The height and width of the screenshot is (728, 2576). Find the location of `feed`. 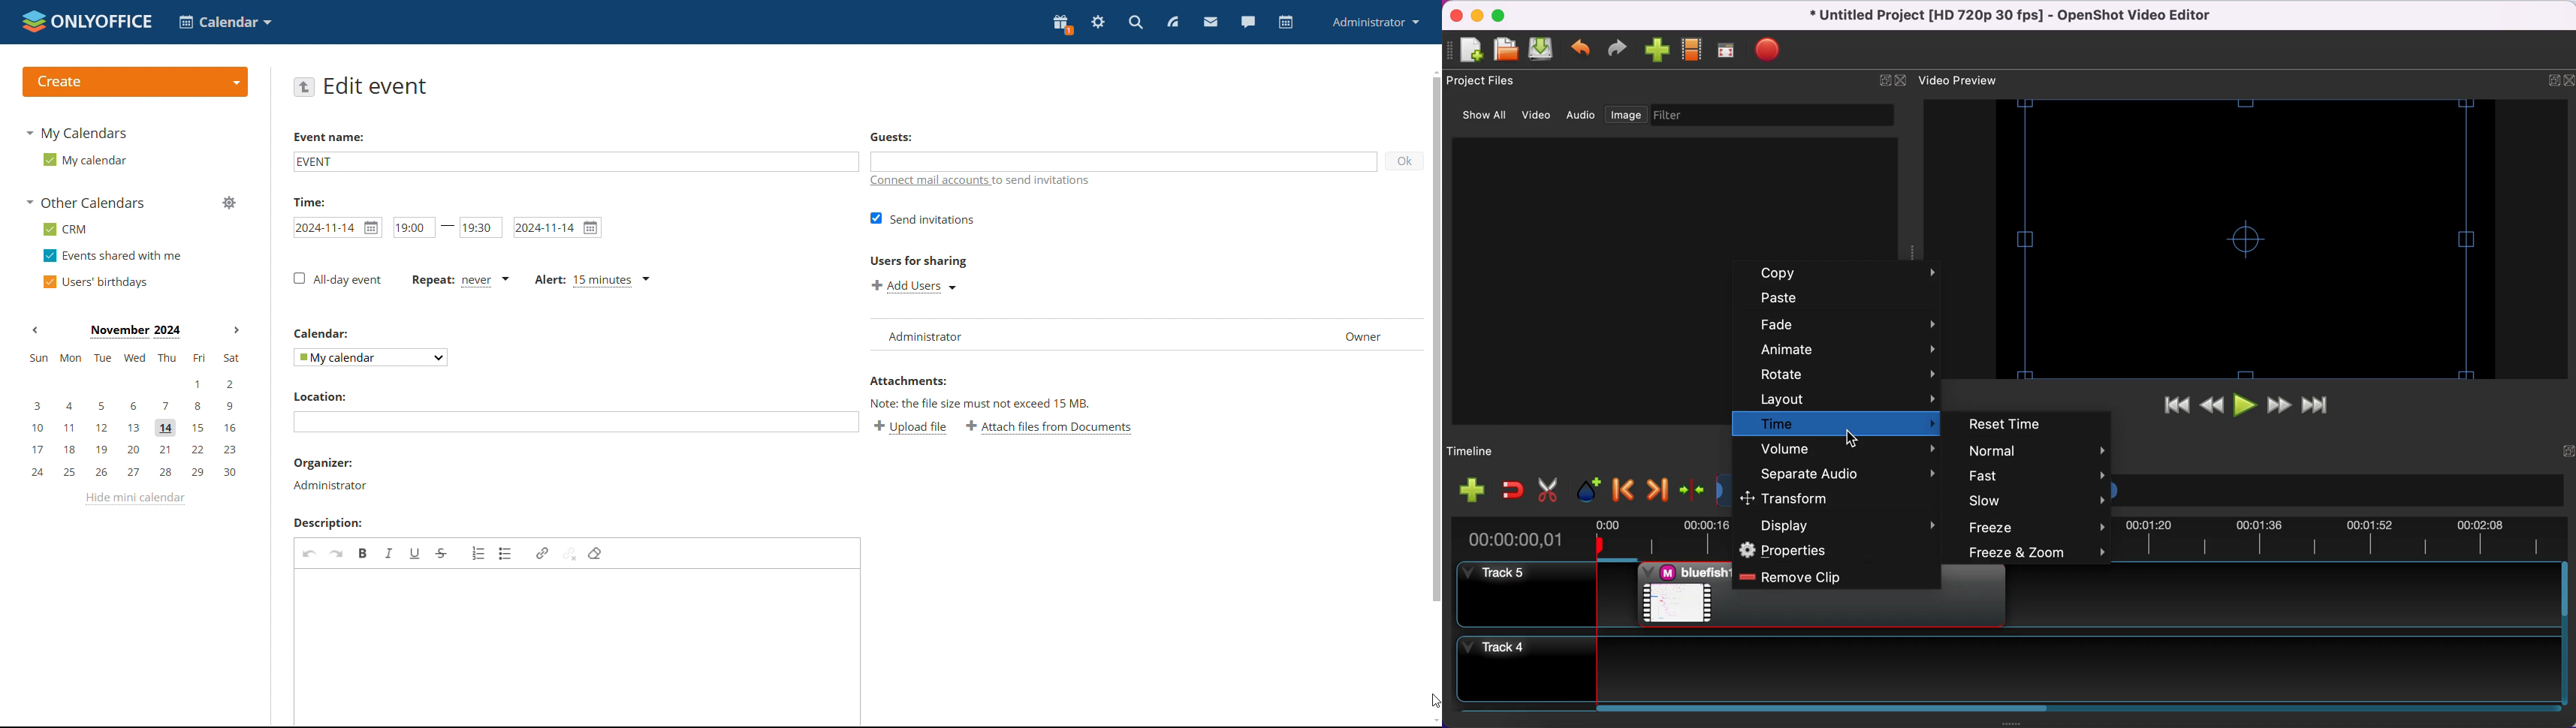

feed is located at coordinates (1173, 21).